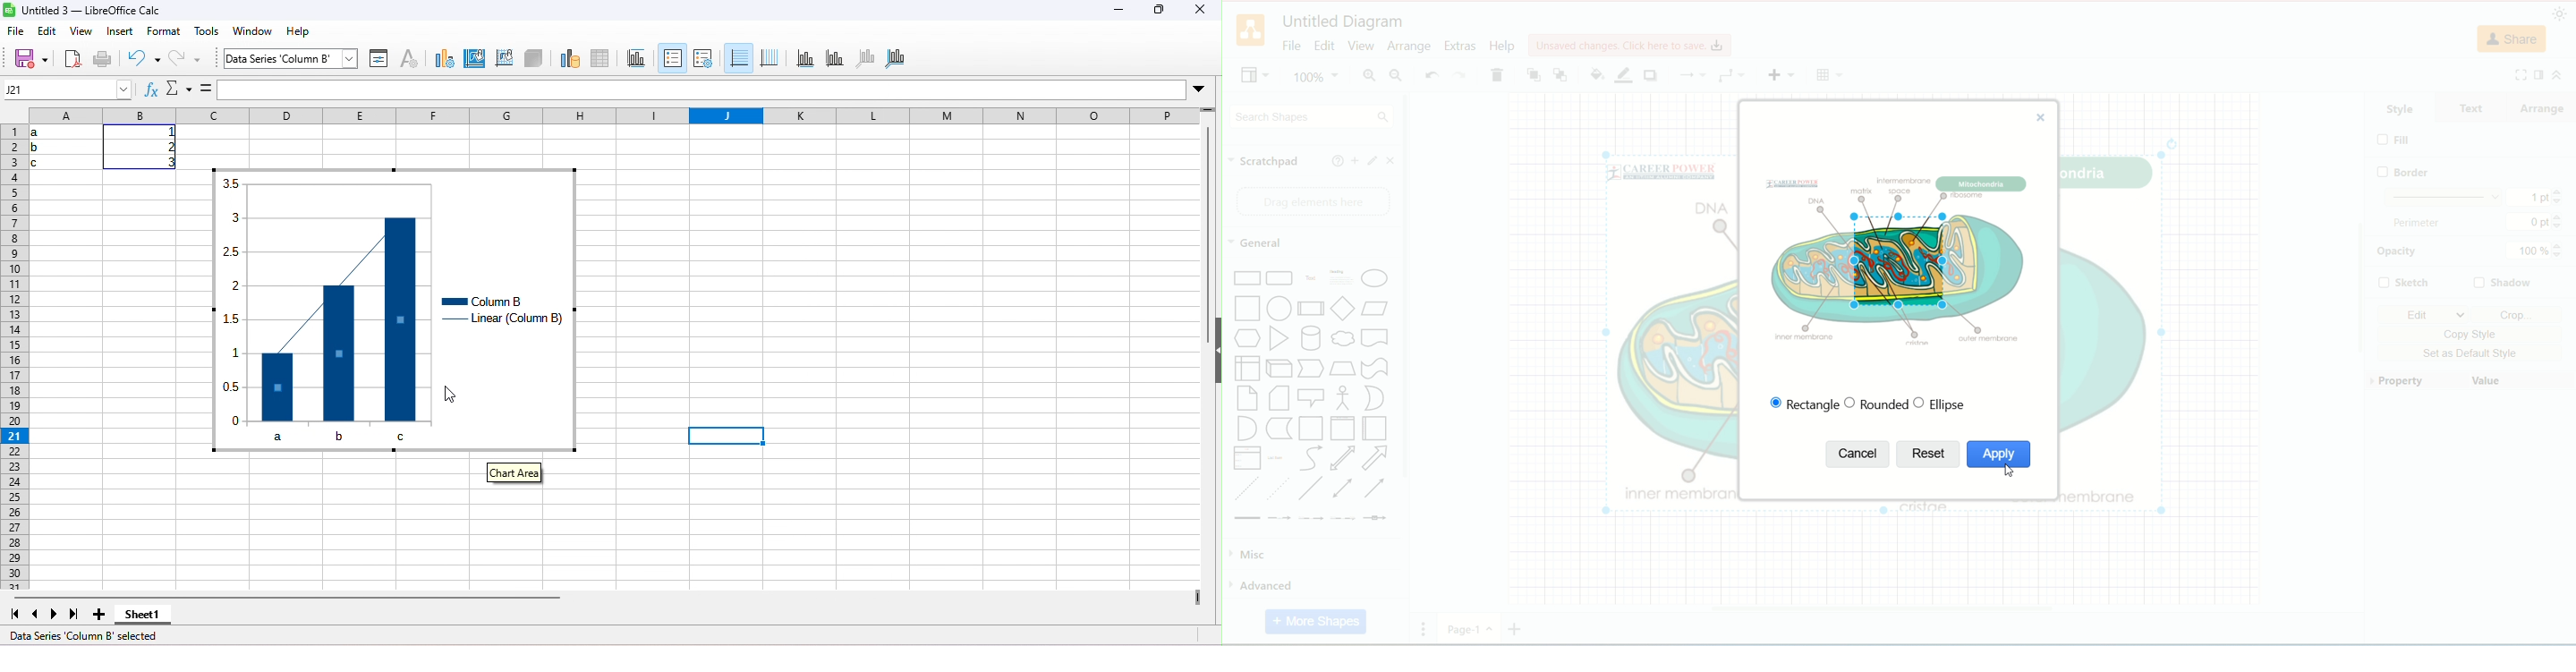  What do you see at coordinates (71, 90) in the screenshot?
I see `name box` at bounding box center [71, 90].